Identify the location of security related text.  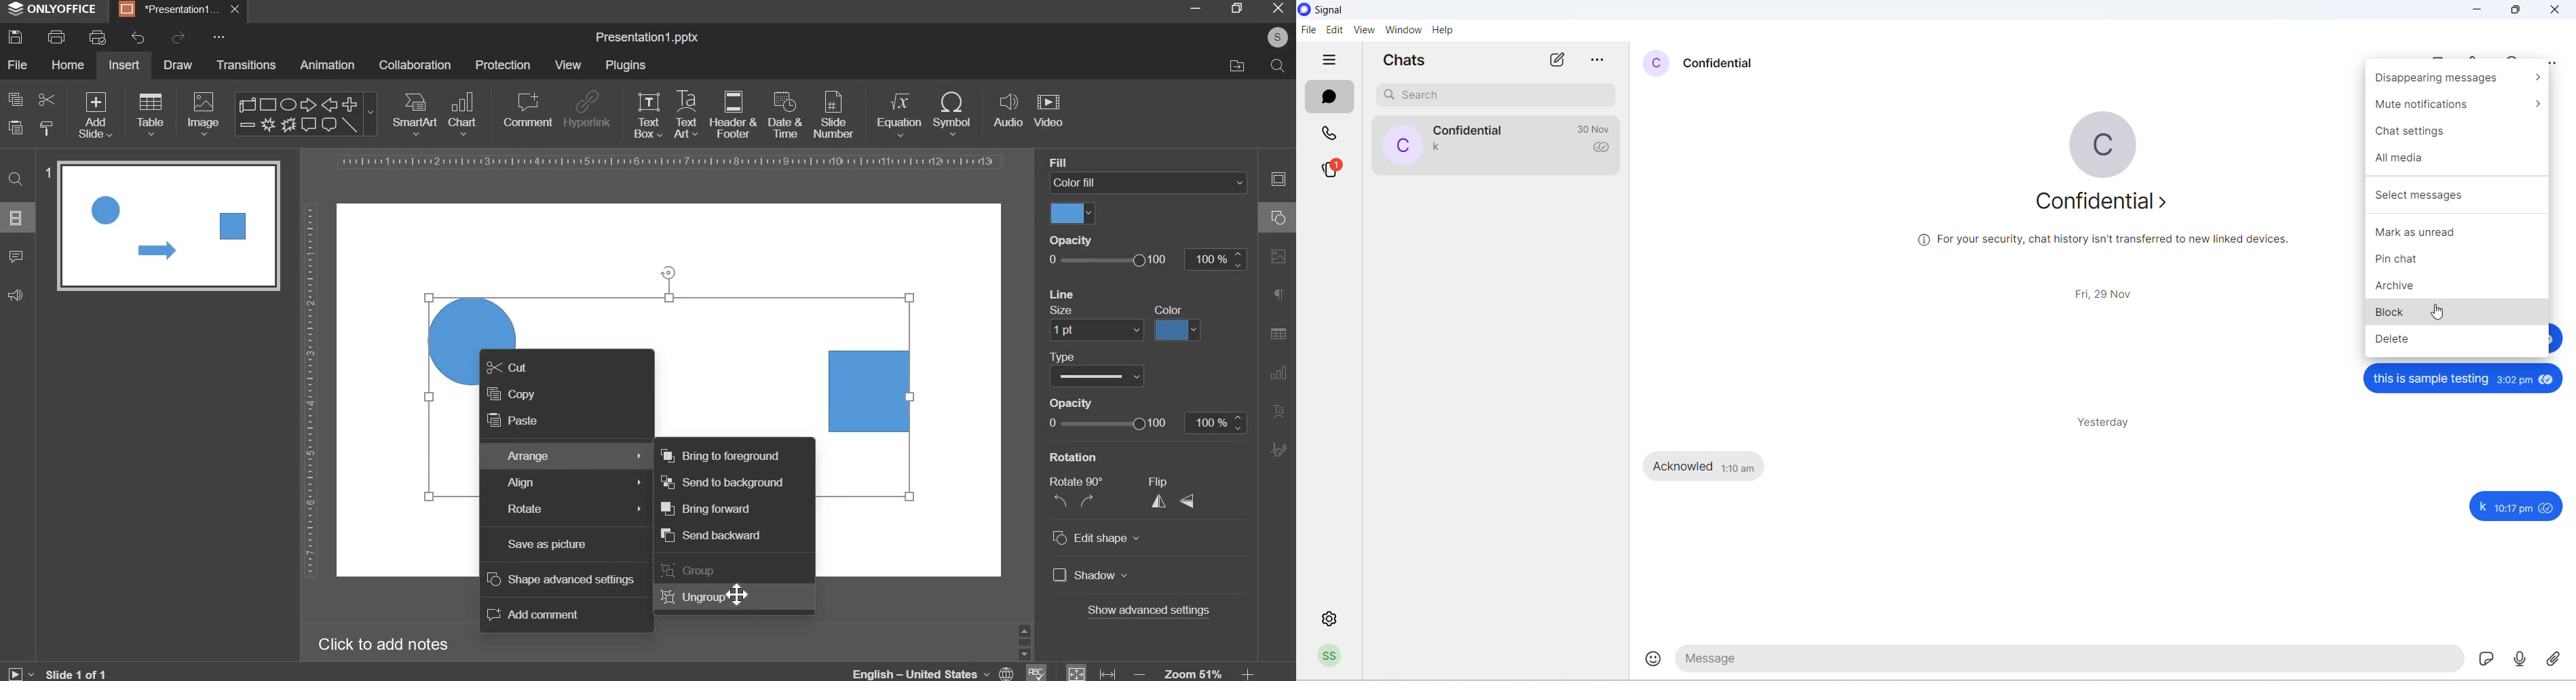
(2109, 246).